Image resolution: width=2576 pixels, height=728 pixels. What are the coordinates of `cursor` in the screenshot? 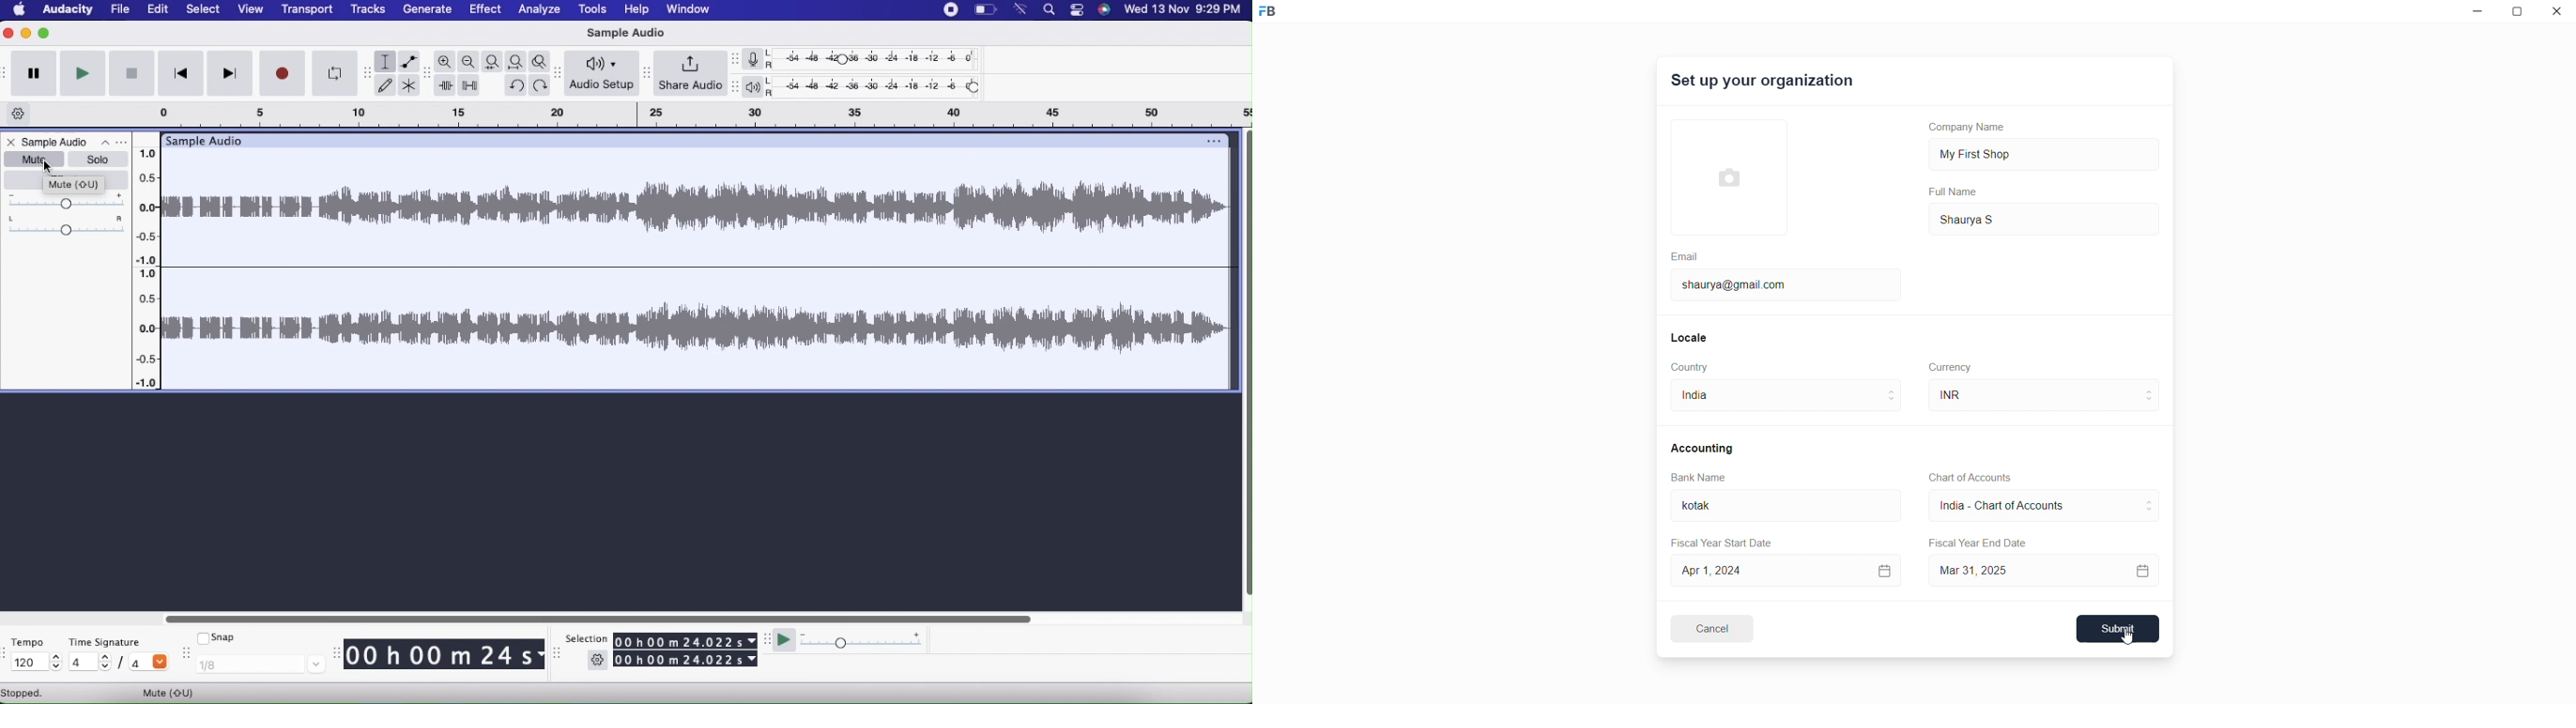 It's located at (2128, 636).